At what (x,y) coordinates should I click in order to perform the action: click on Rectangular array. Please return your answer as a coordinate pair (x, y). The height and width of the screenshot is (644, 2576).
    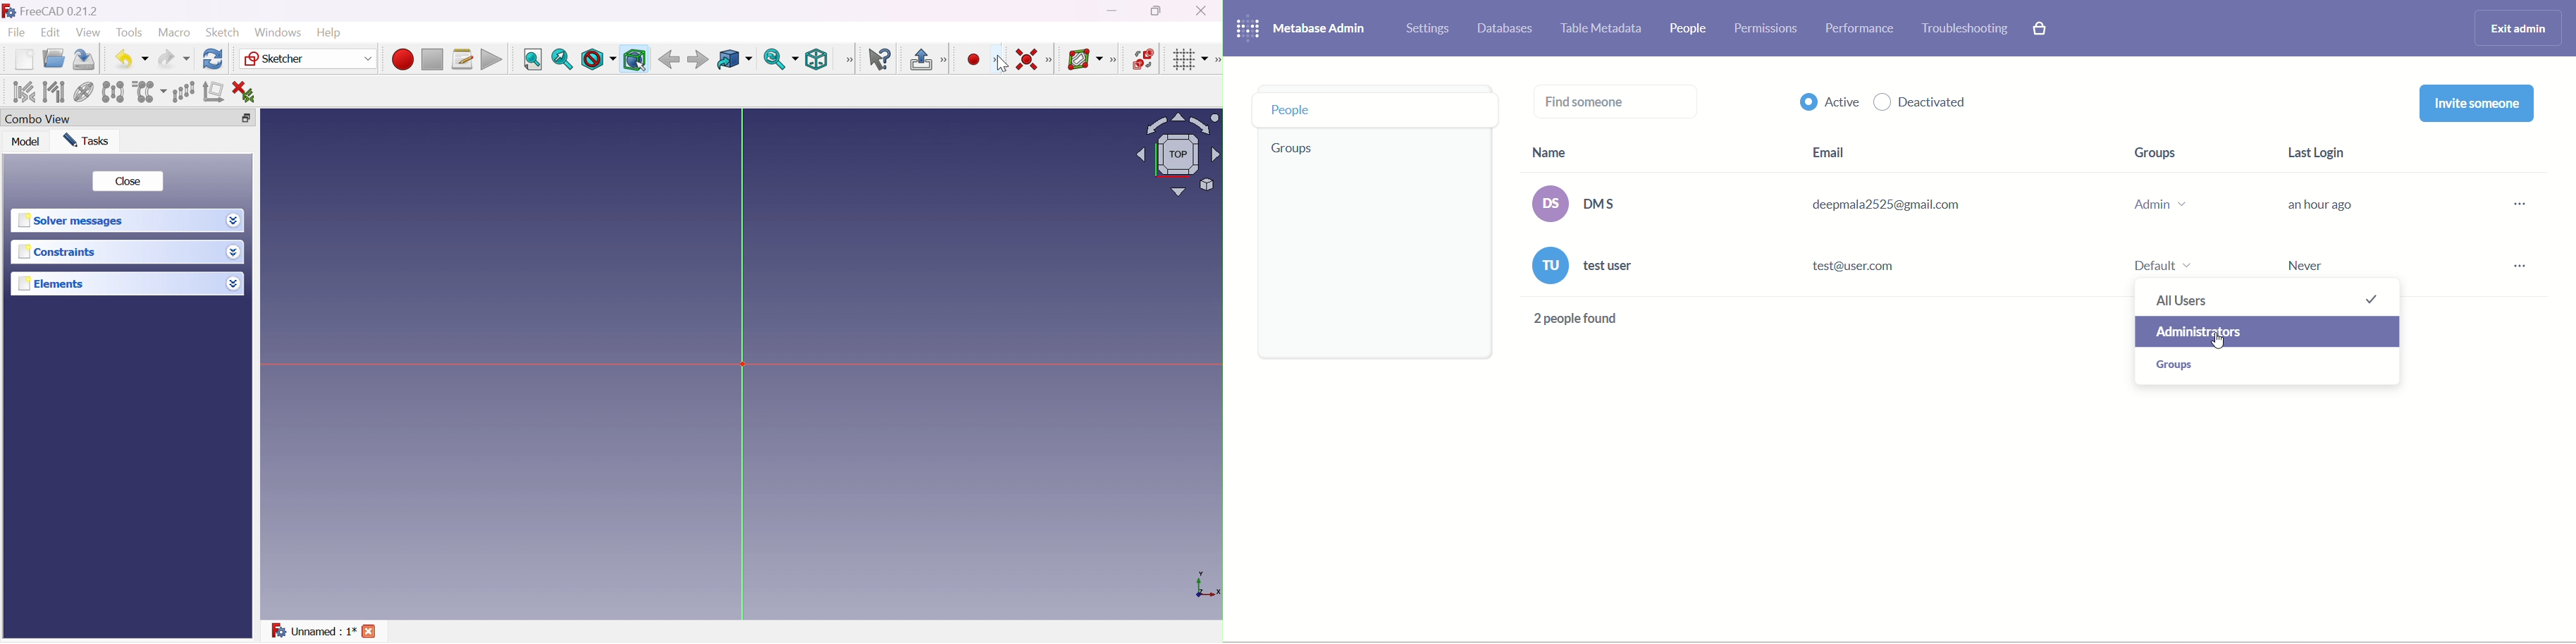
    Looking at the image, I should click on (182, 91).